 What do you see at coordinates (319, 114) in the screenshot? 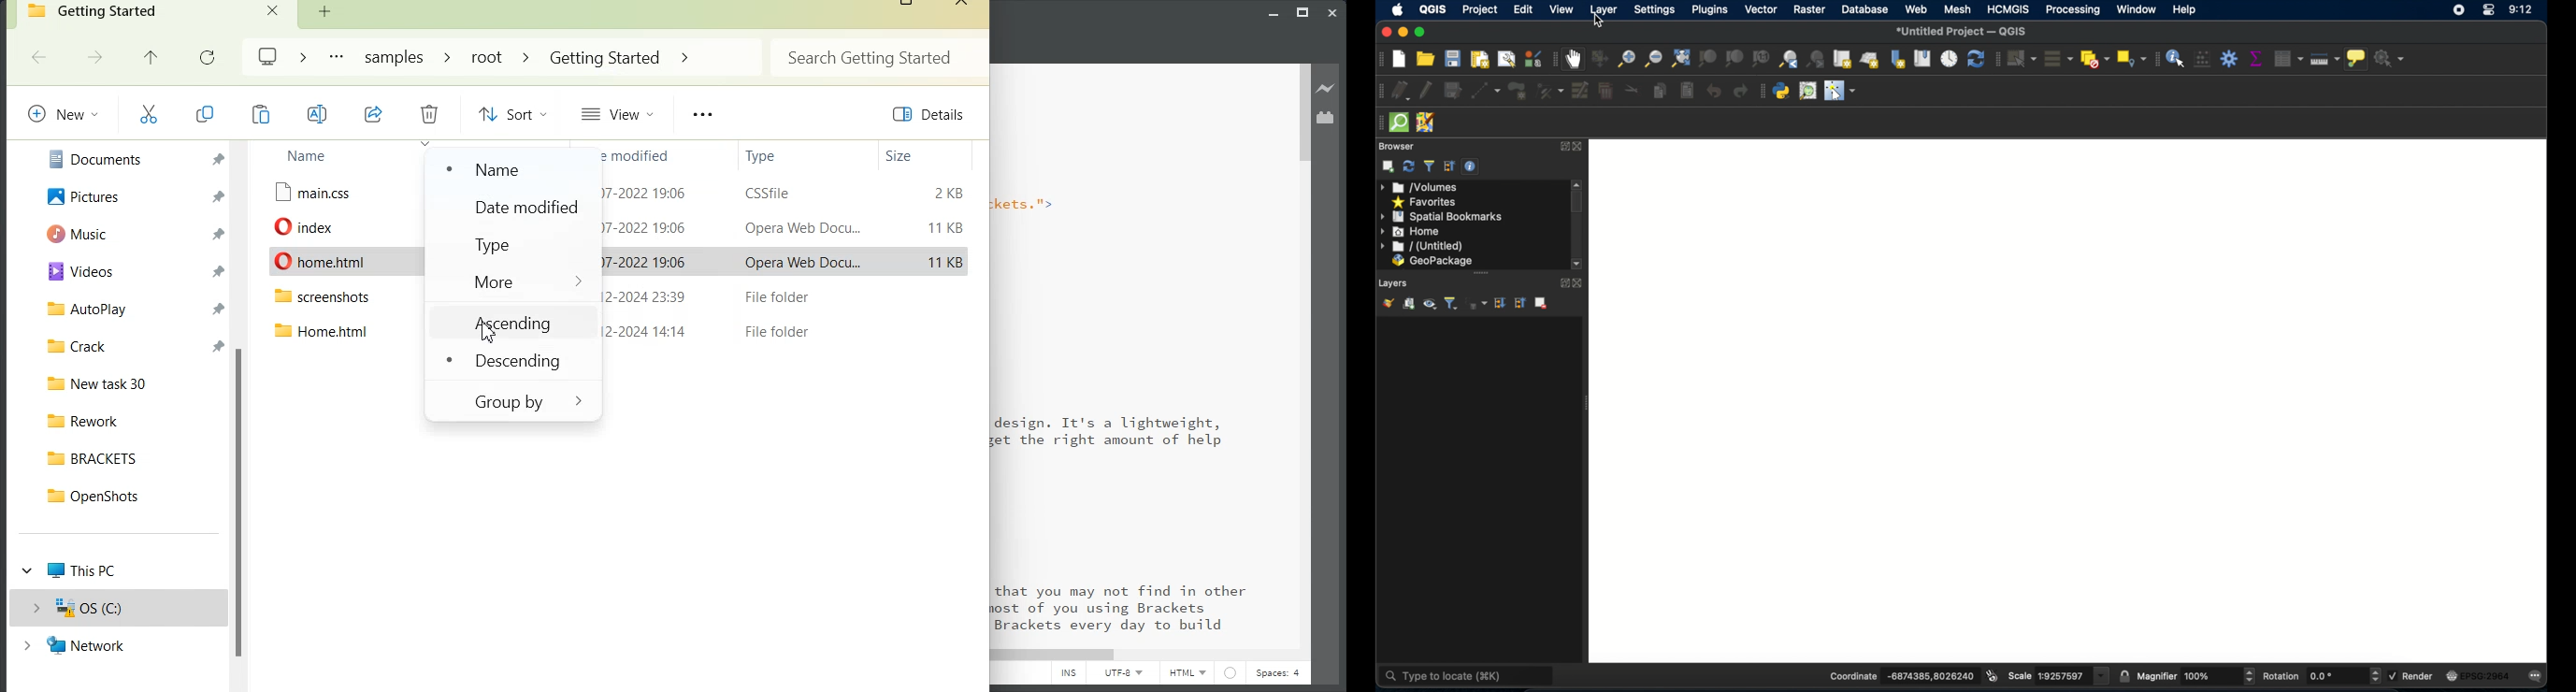
I see `Rename` at bounding box center [319, 114].